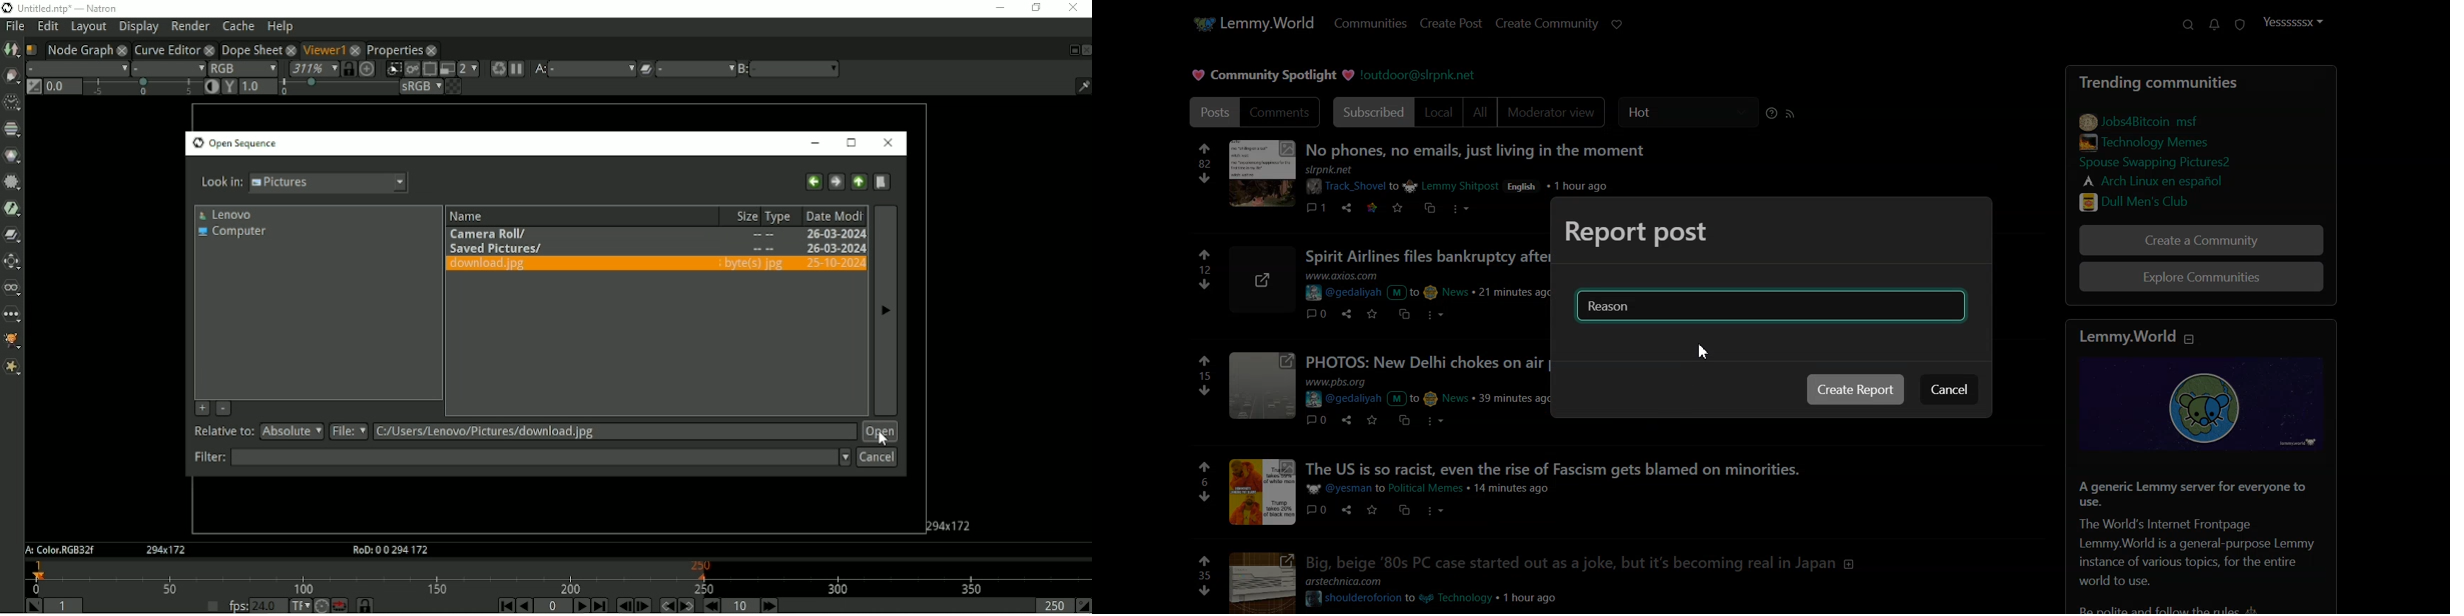 Image resolution: width=2464 pixels, height=616 pixels. Describe the element at coordinates (2208, 405) in the screenshot. I see `image` at that location.